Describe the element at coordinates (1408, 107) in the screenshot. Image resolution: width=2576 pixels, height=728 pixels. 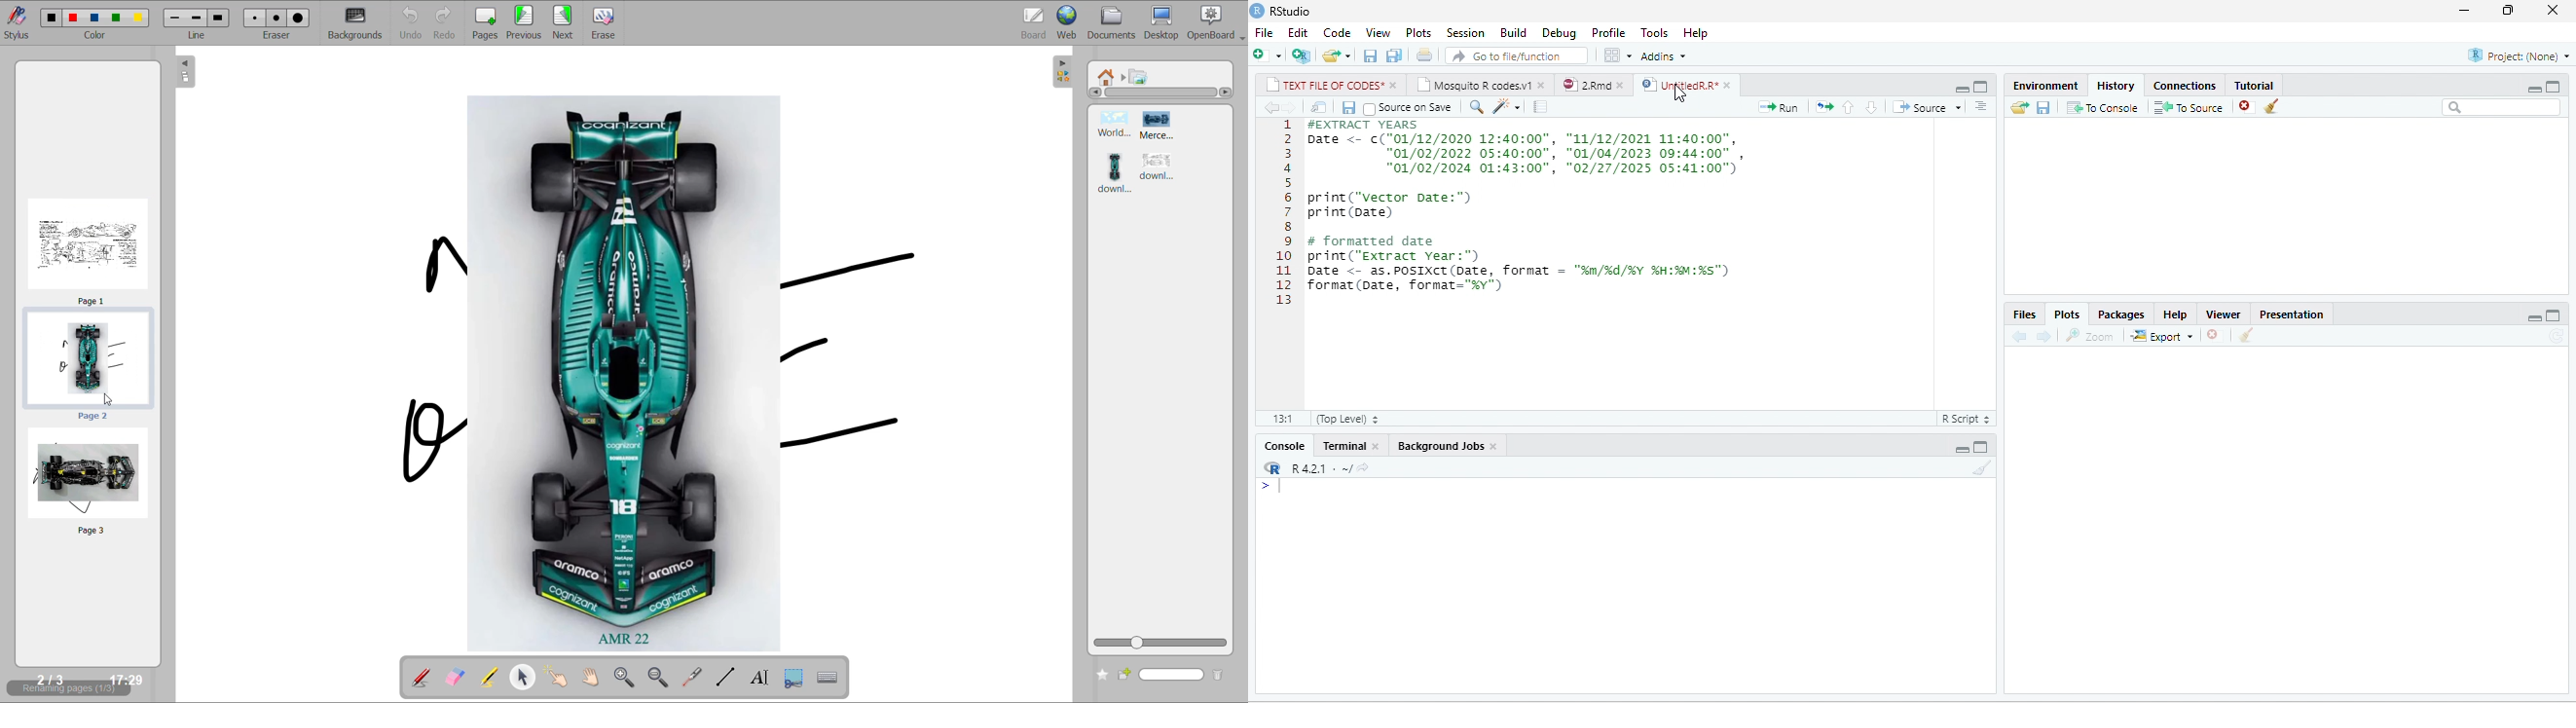
I see `Source on Save` at that location.